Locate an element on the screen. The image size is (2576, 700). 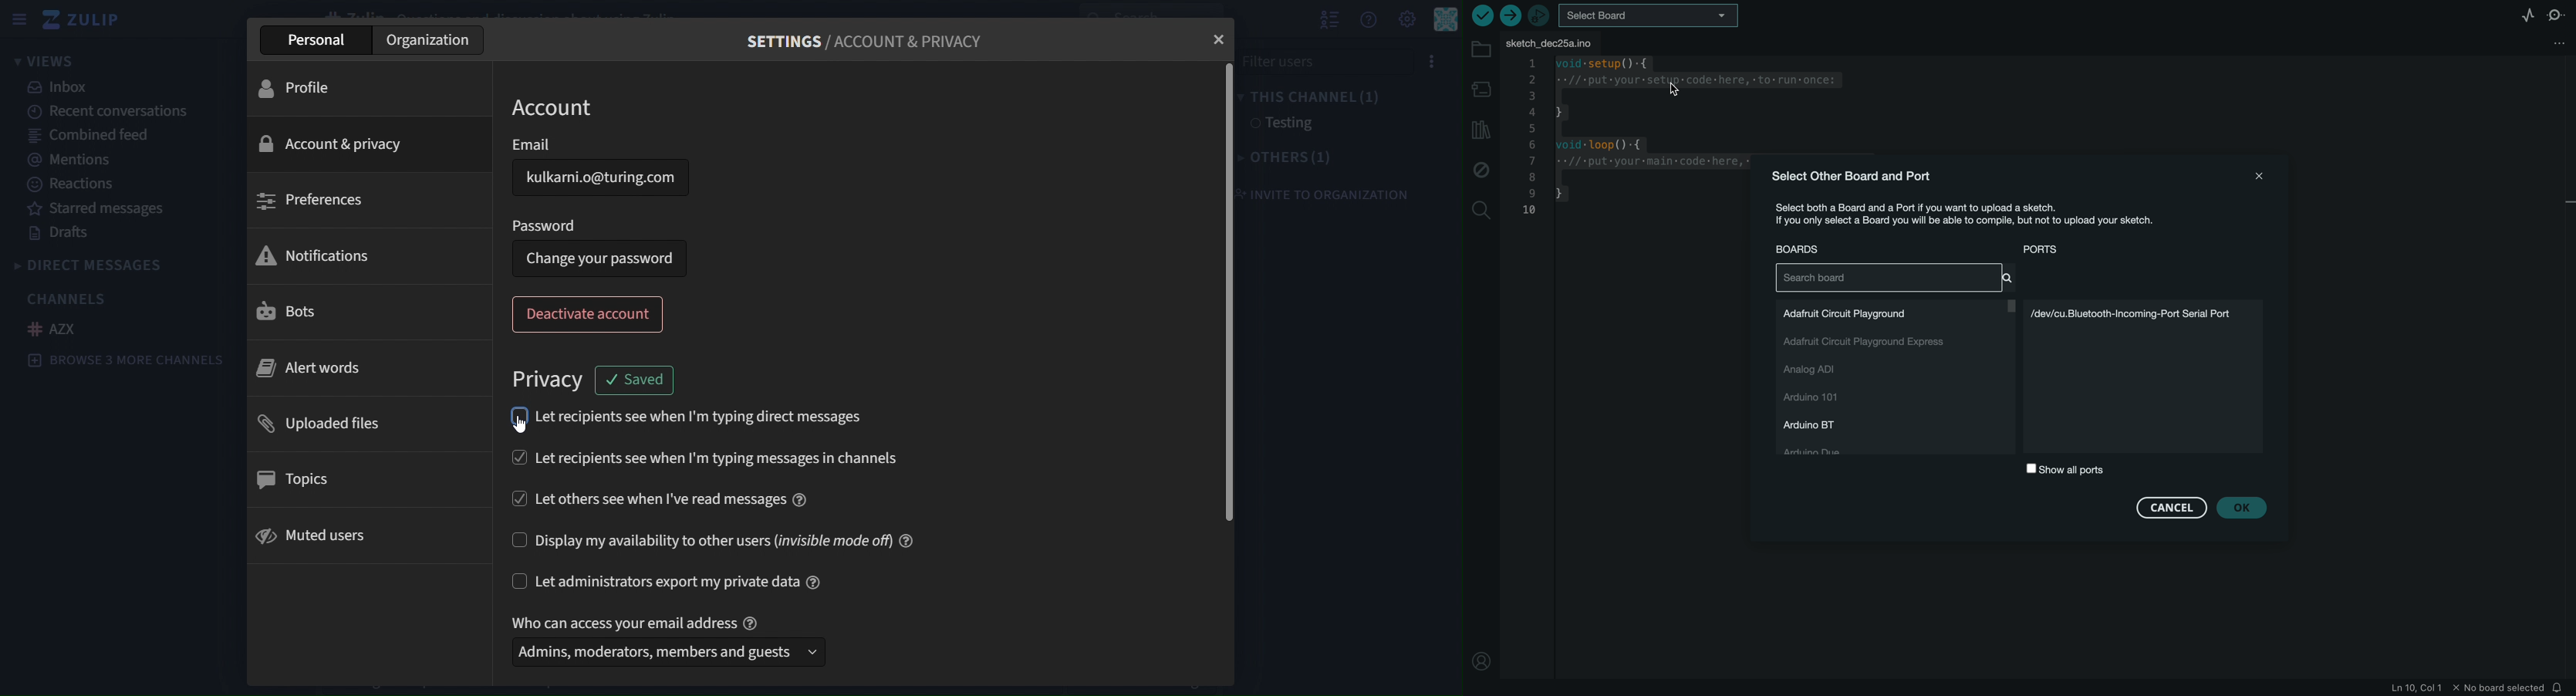
AZX is located at coordinates (54, 329).